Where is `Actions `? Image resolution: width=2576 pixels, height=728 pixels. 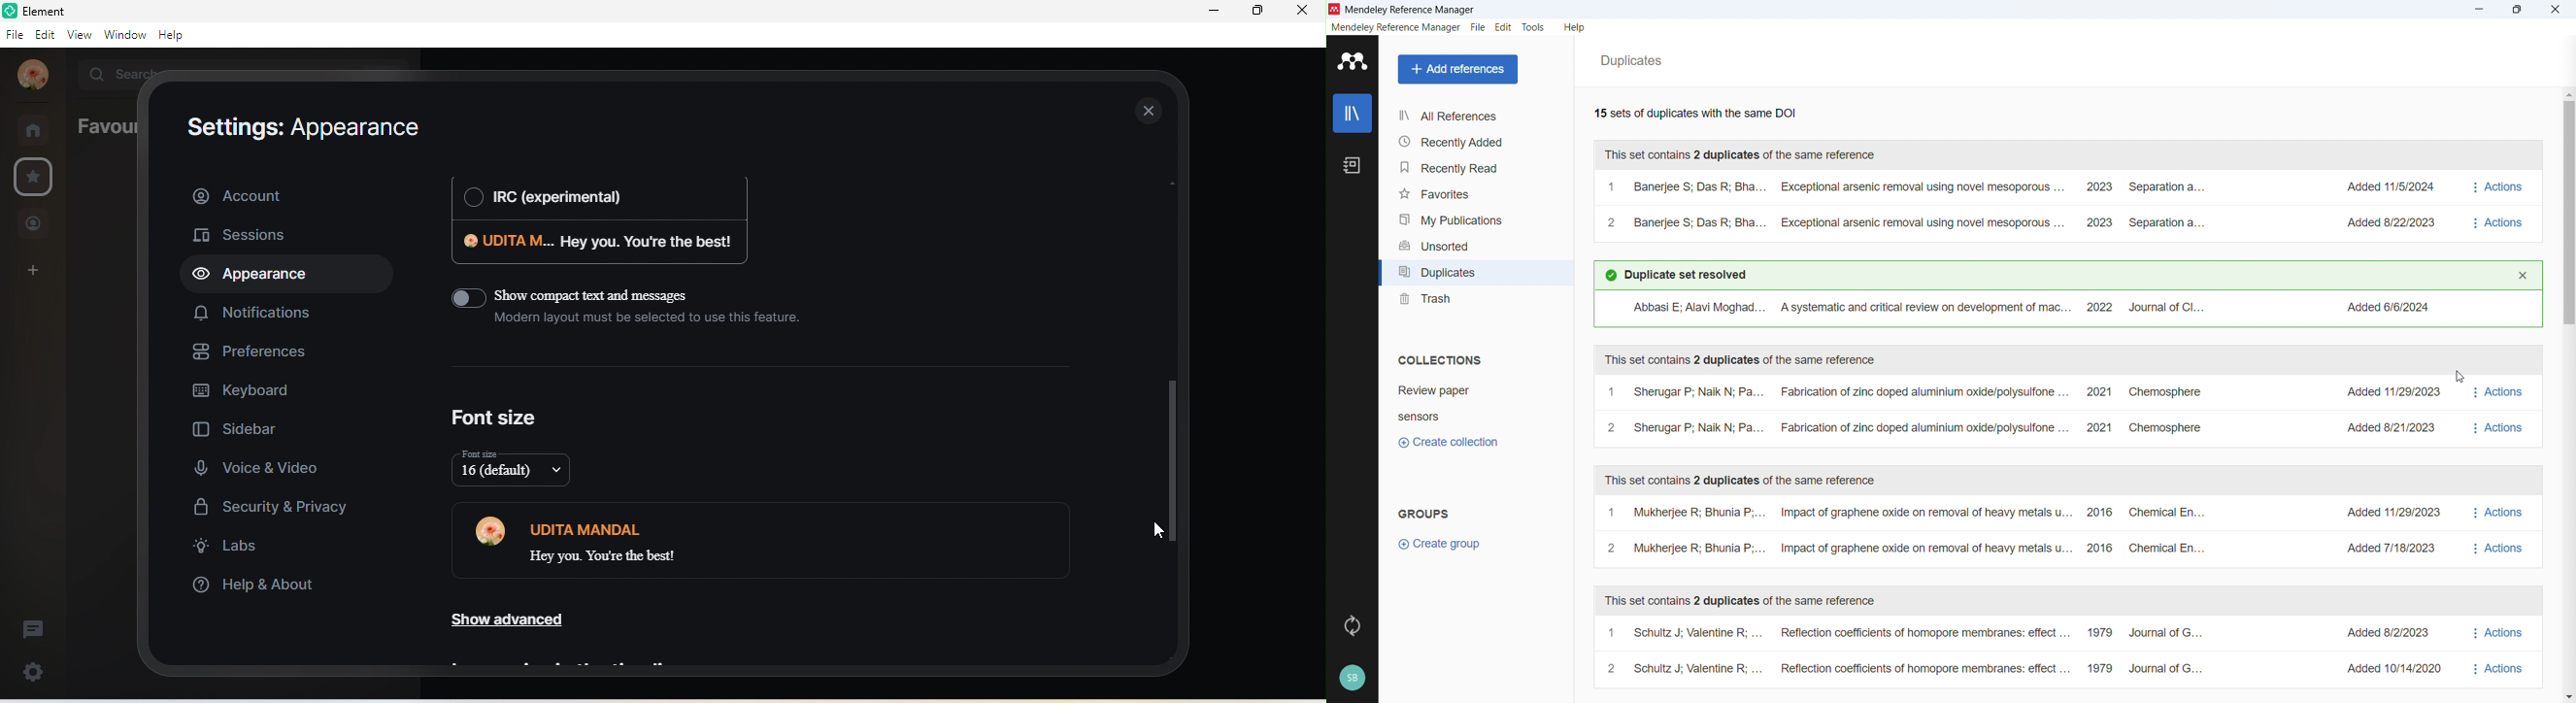
Actions  is located at coordinates (2501, 205).